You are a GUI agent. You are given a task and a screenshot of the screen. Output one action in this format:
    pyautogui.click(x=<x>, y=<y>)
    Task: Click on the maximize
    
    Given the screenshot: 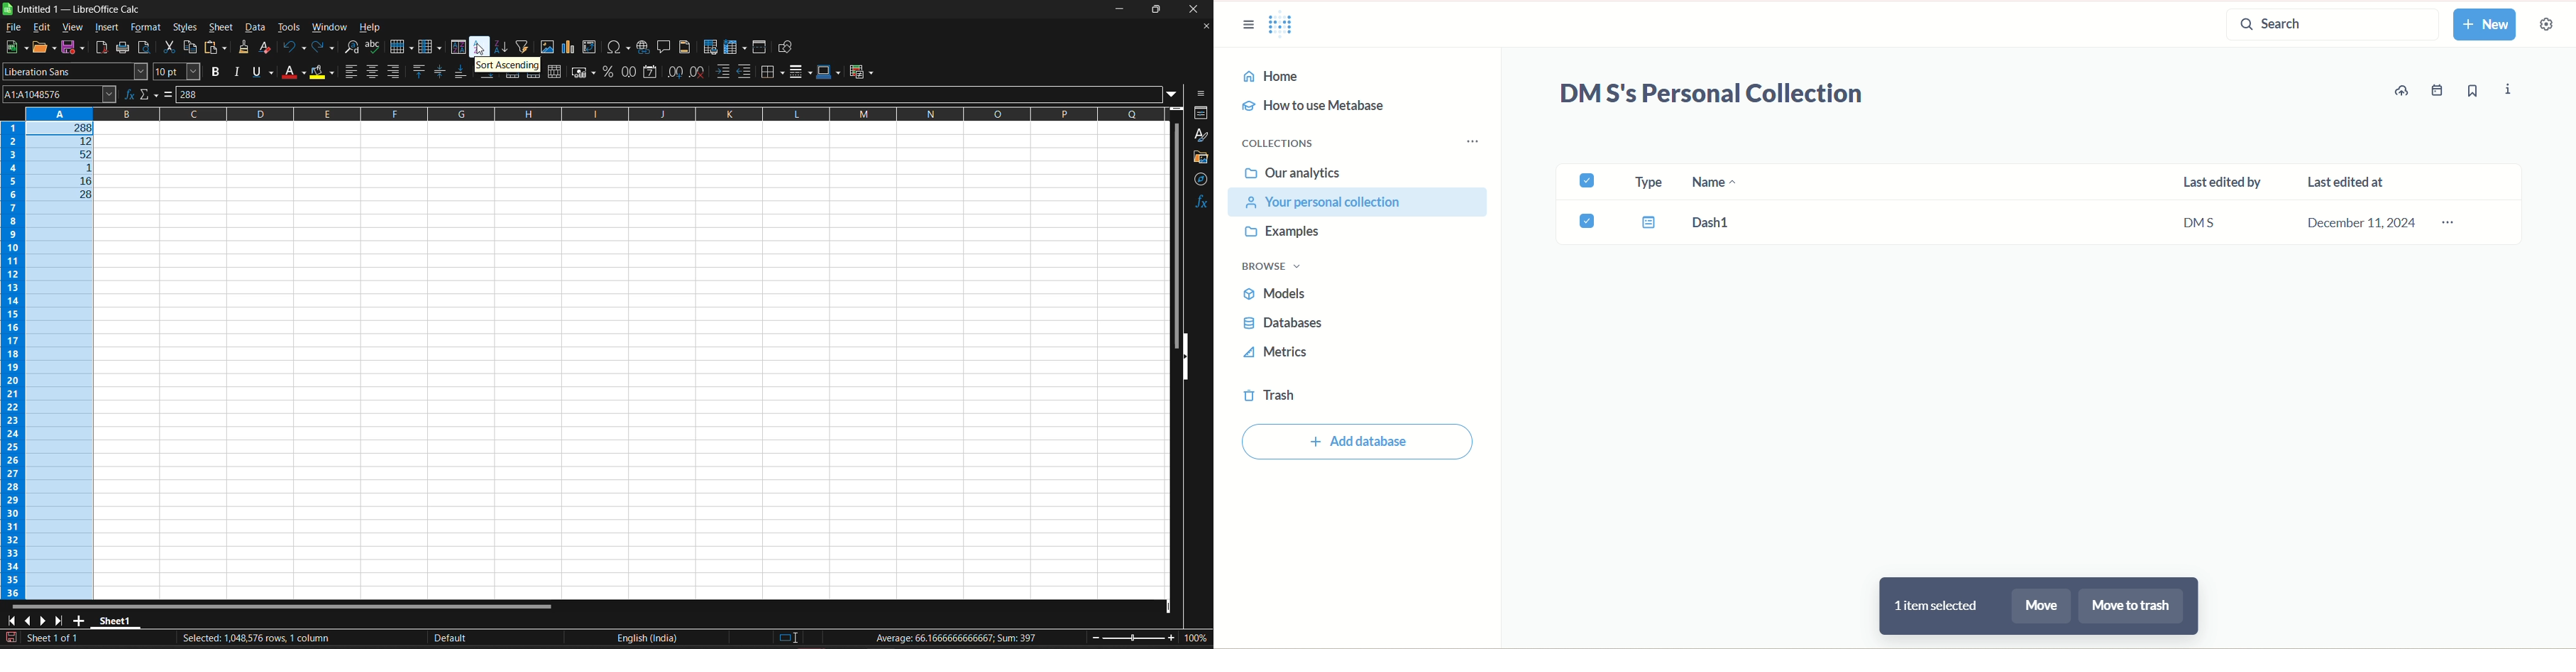 What is the action you would take?
    pyautogui.click(x=1160, y=9)
    